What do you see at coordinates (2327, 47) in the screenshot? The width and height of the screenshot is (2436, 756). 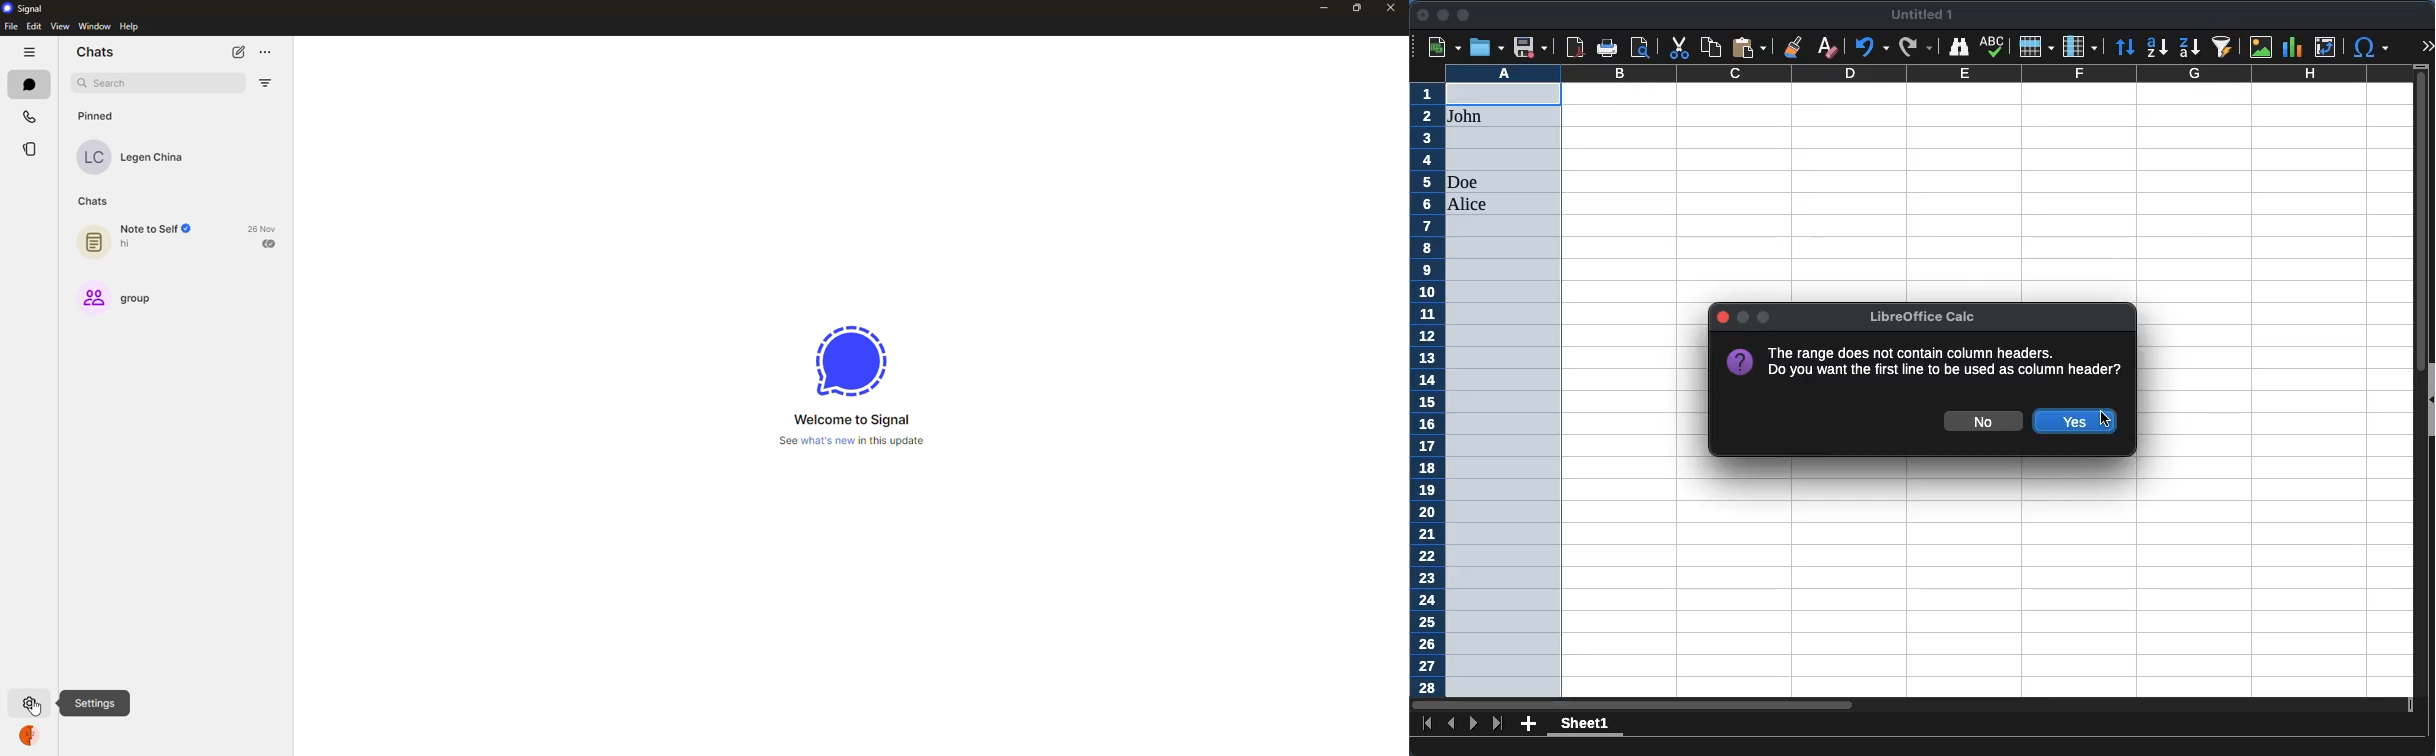 I see `pivot table` at bounding box center [2327, 47].